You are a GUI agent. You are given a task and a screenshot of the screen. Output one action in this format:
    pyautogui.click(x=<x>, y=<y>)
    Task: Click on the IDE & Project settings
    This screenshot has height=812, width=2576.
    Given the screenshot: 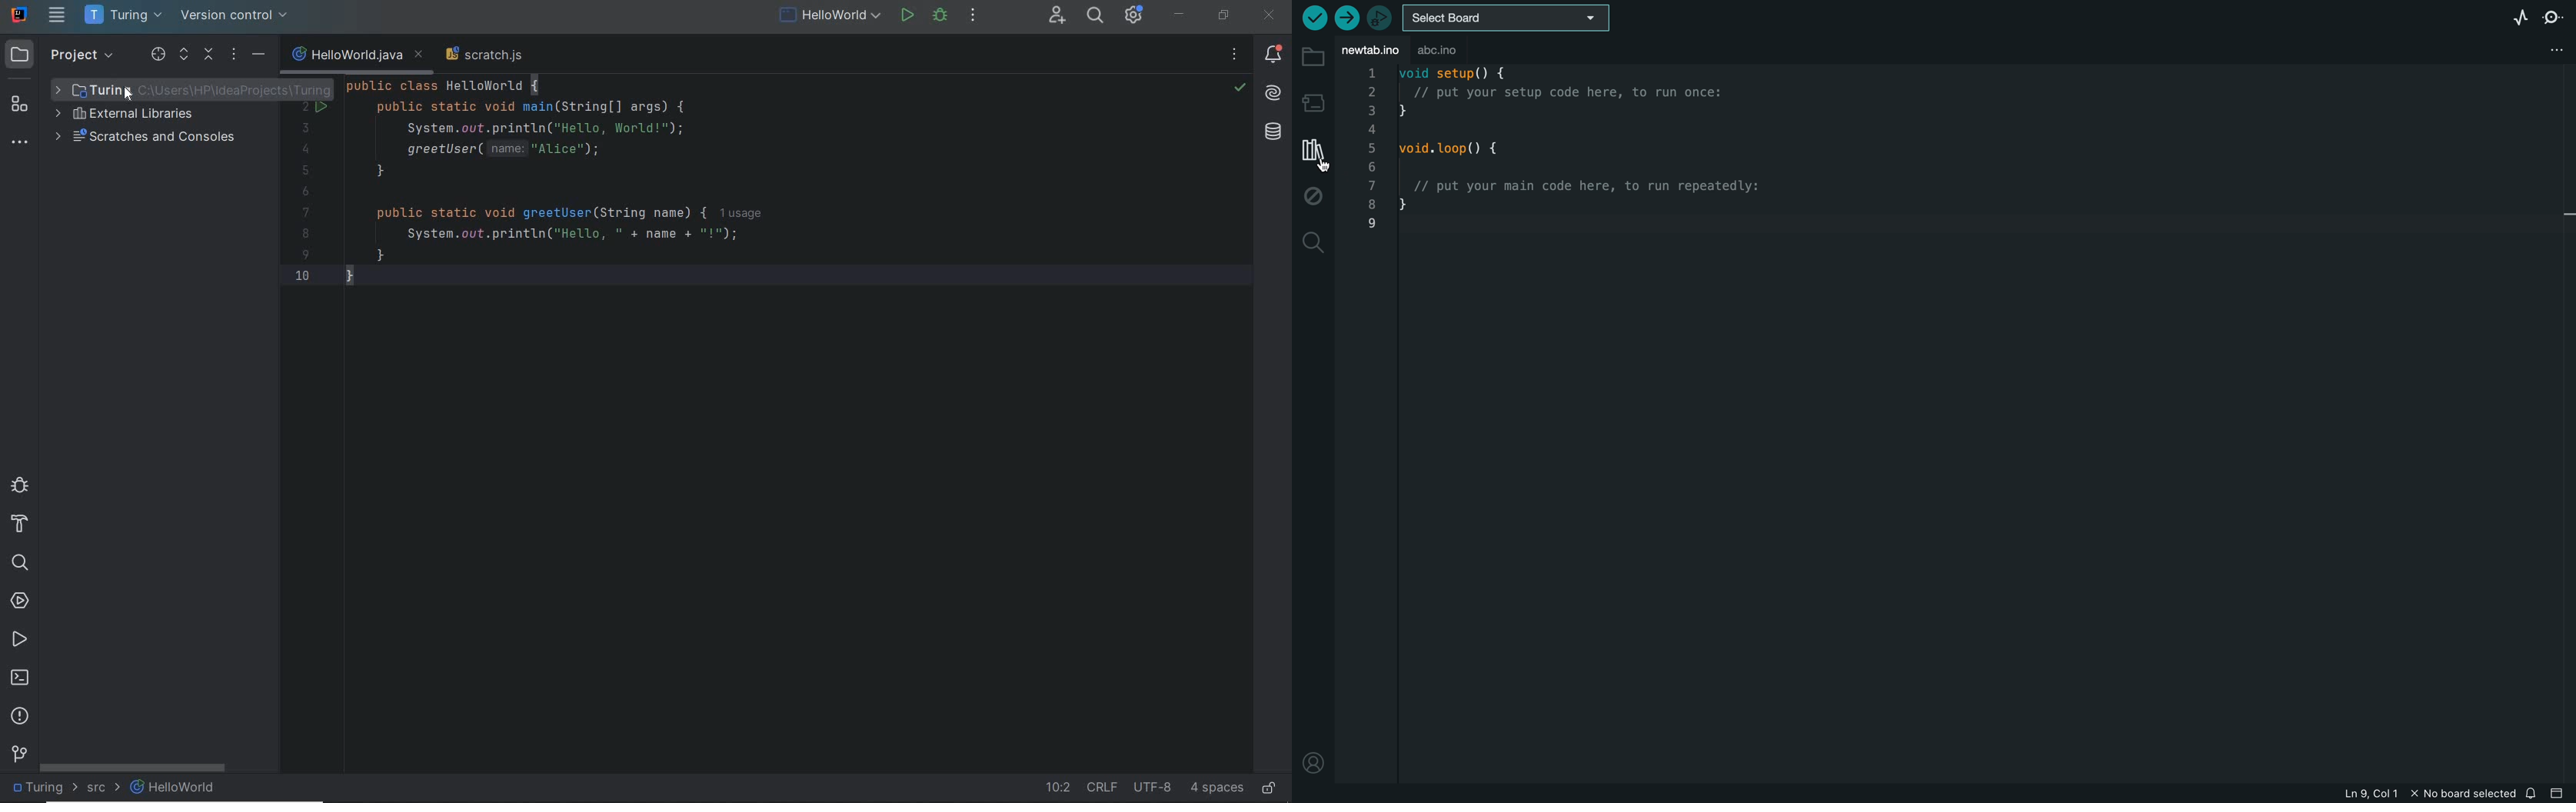 What is the action you would take?
    pyautogui.click(x=1138, y=15)
    